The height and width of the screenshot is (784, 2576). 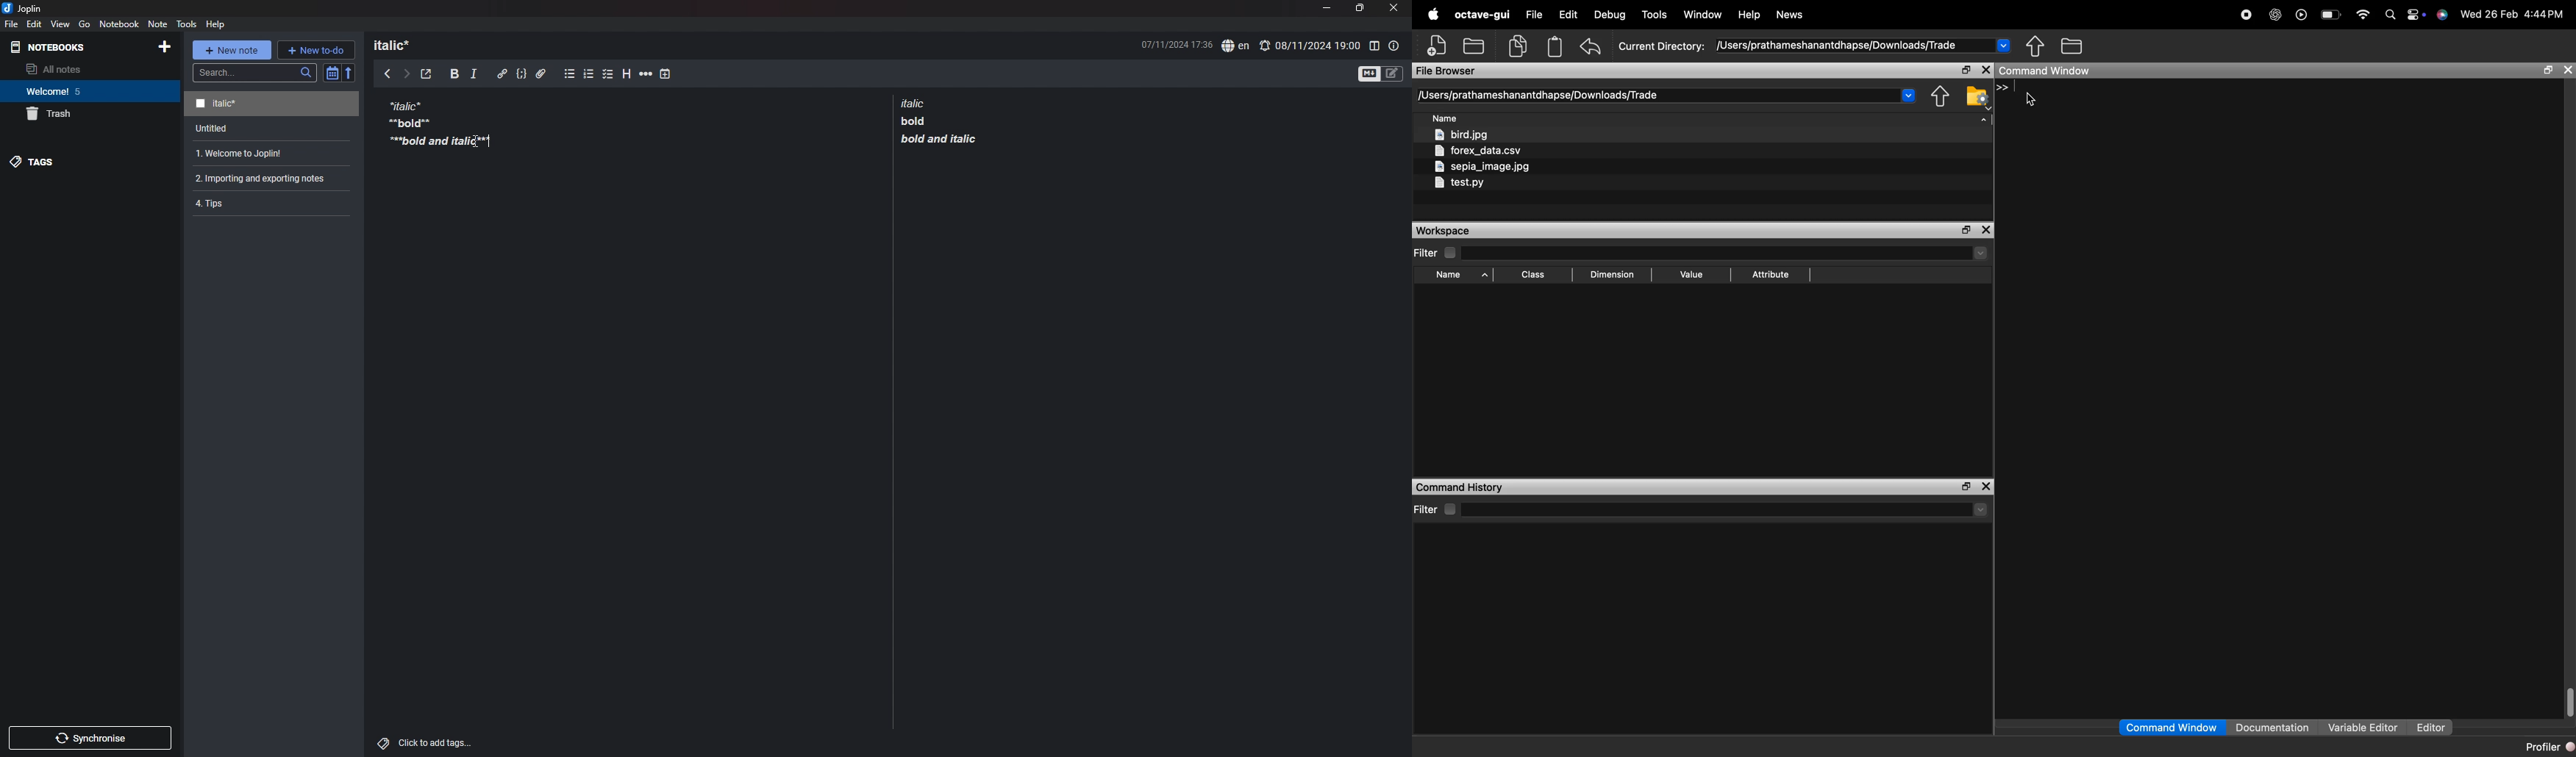 I want to click on view, so click(x=61, y=24).